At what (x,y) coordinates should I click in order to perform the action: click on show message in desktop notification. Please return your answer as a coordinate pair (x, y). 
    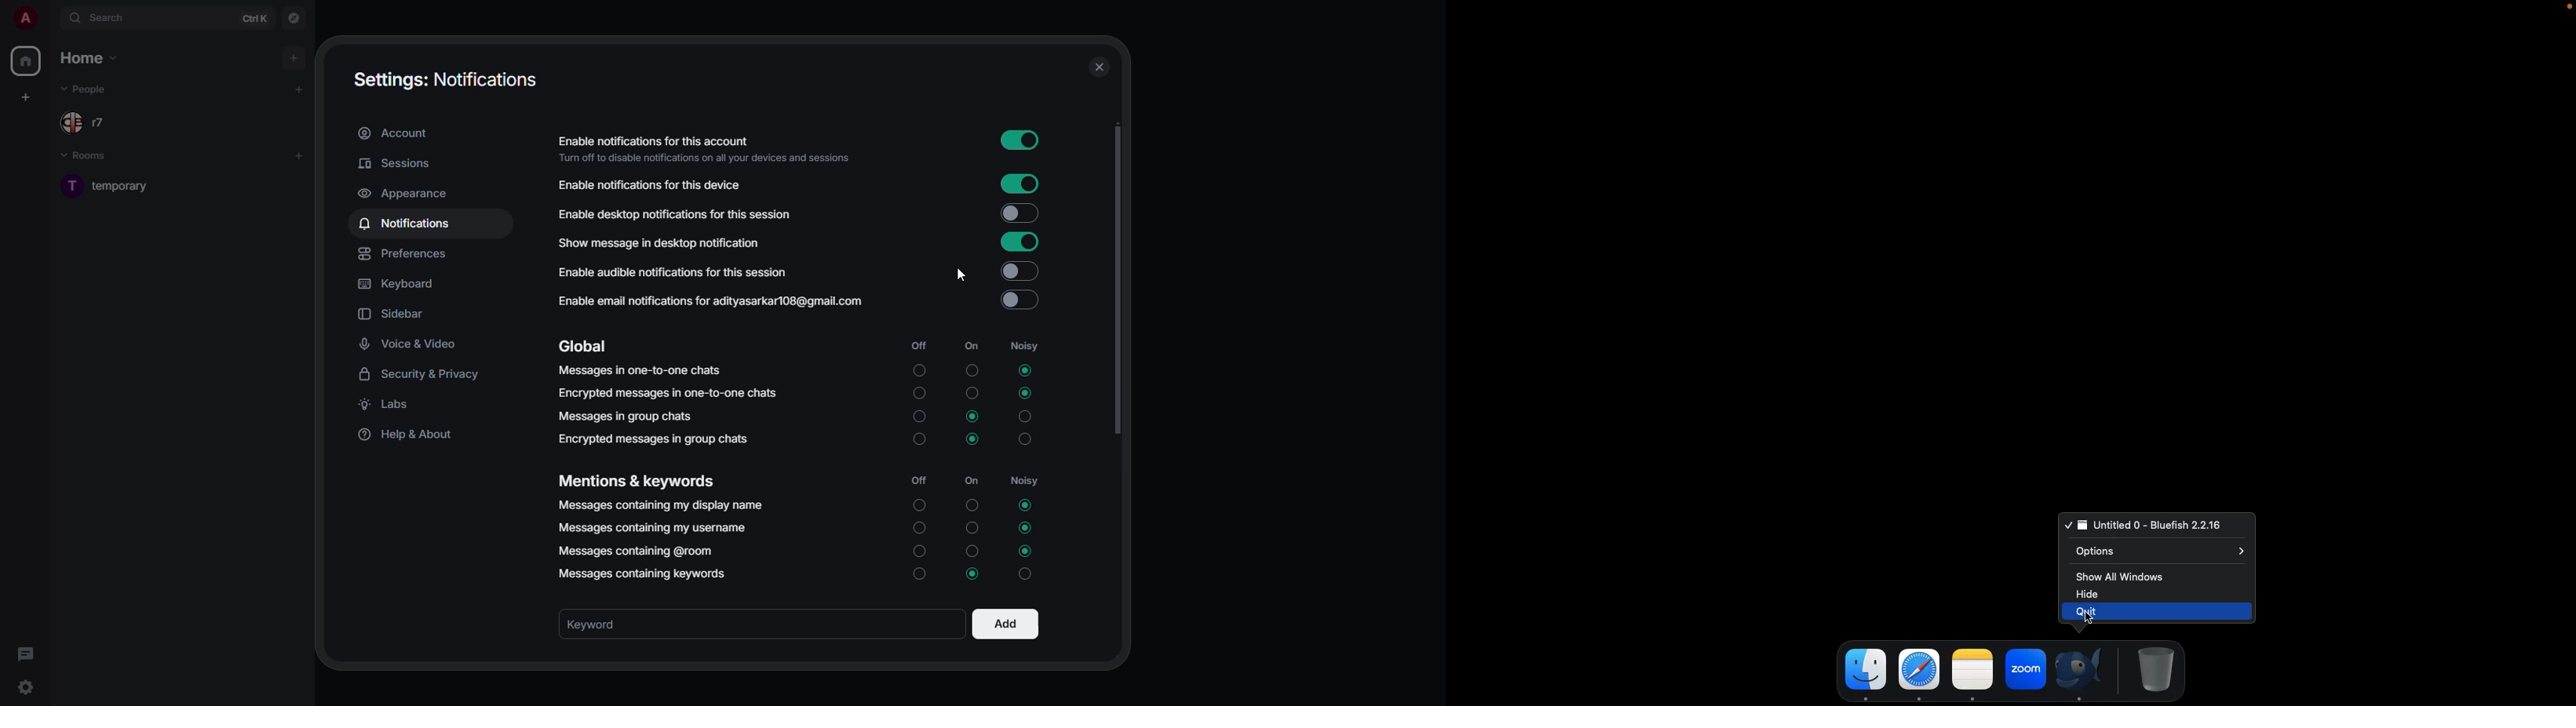
    Looking at the image, I should click on (658, 242).